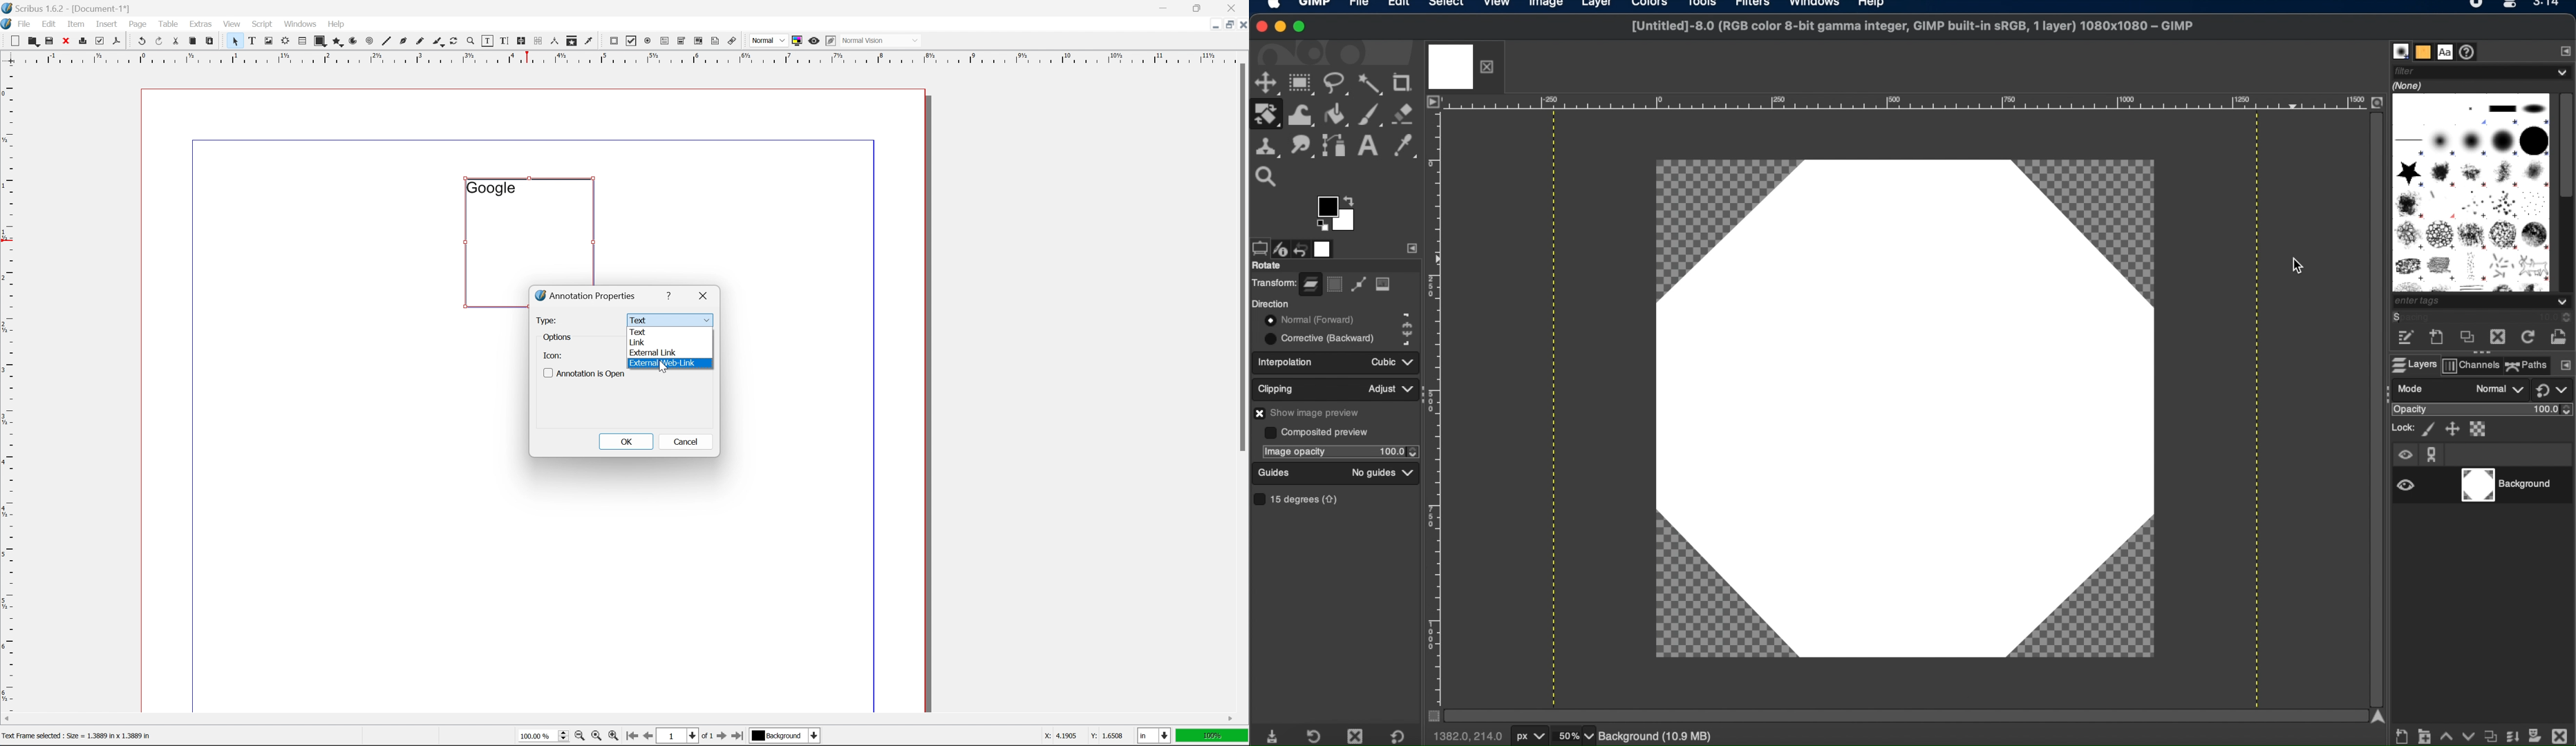  I want to click on active background color, so click(1347, 227).